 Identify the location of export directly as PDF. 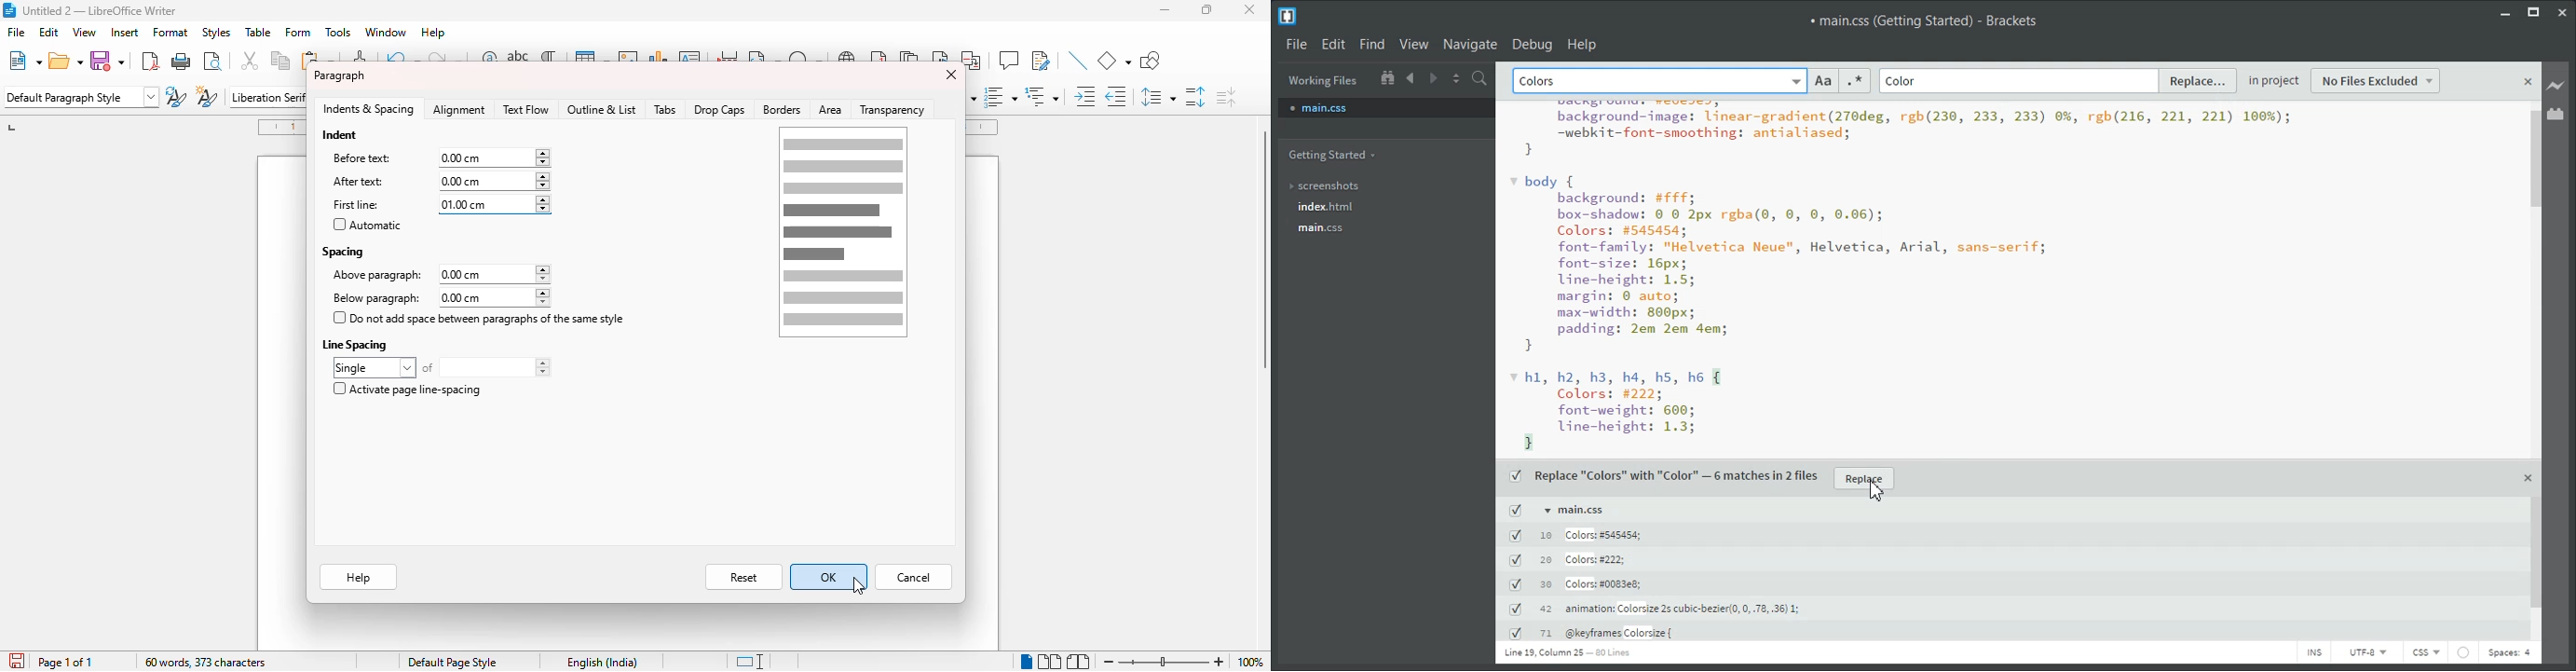
(149, 61).